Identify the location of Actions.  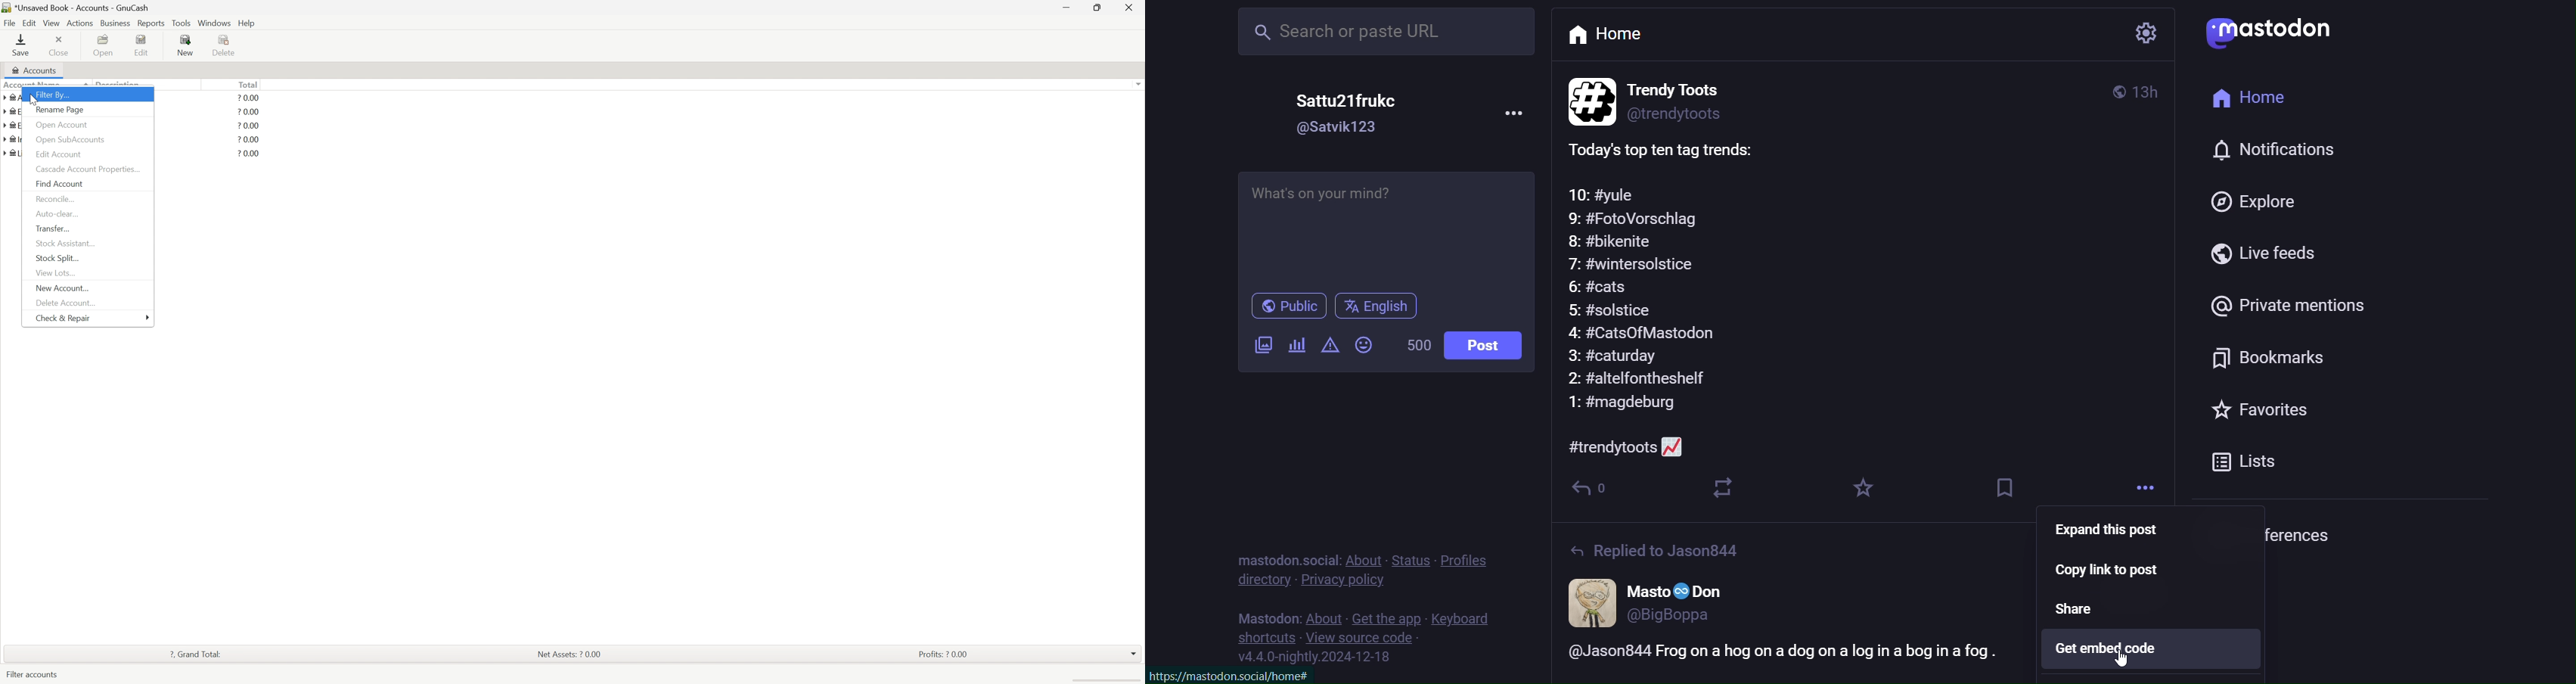
(80, 22).